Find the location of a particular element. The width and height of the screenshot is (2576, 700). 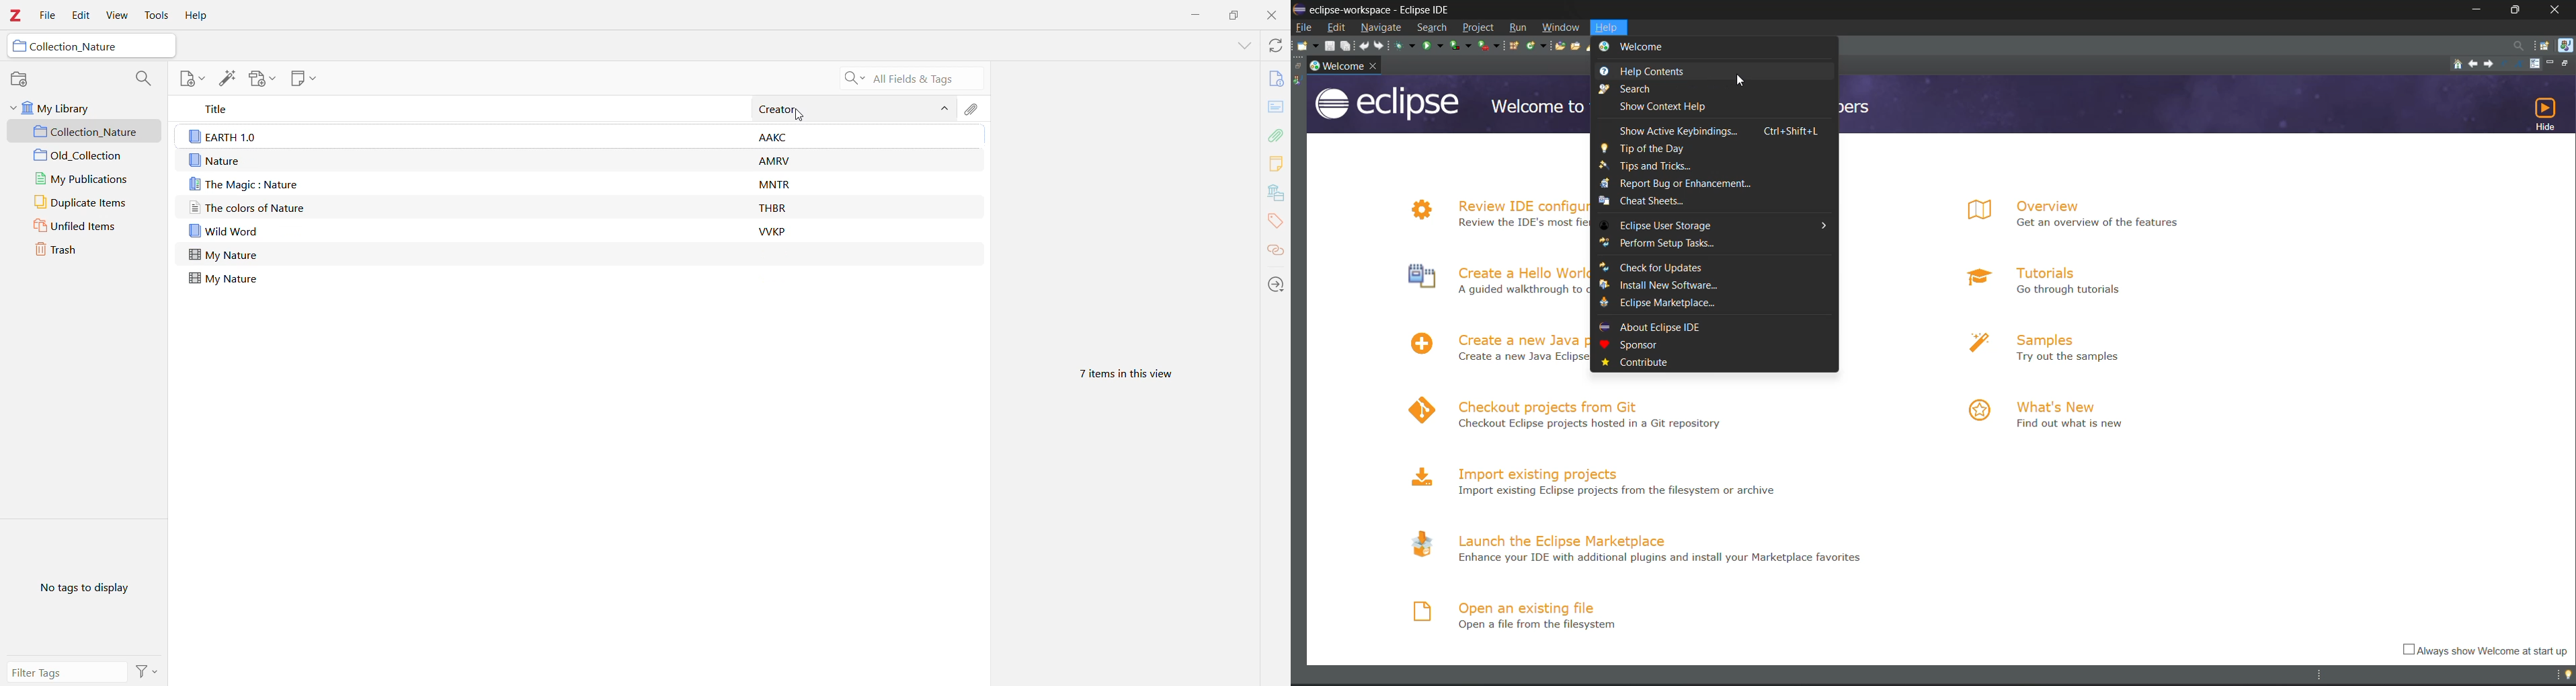

My nature is located at coordinates (241, 160).